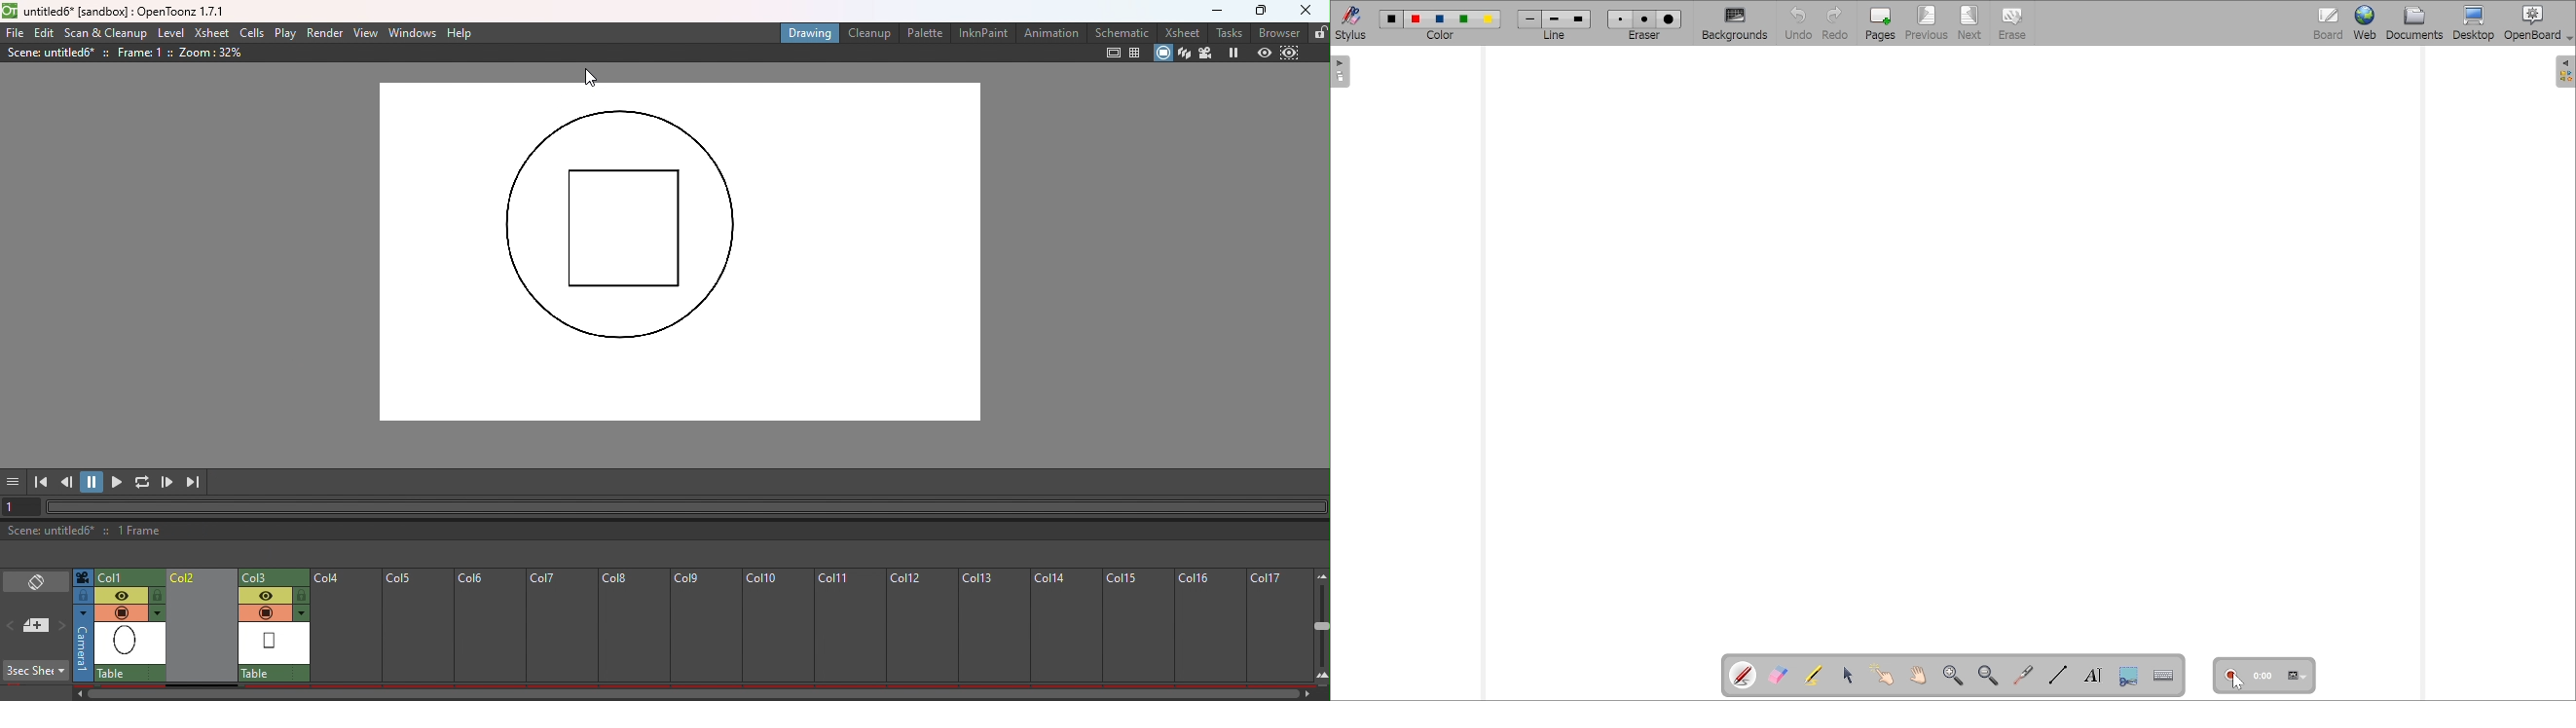  Describe the element at coordinates (2091, 676) in the screenshot. I see `Write text` at that location.